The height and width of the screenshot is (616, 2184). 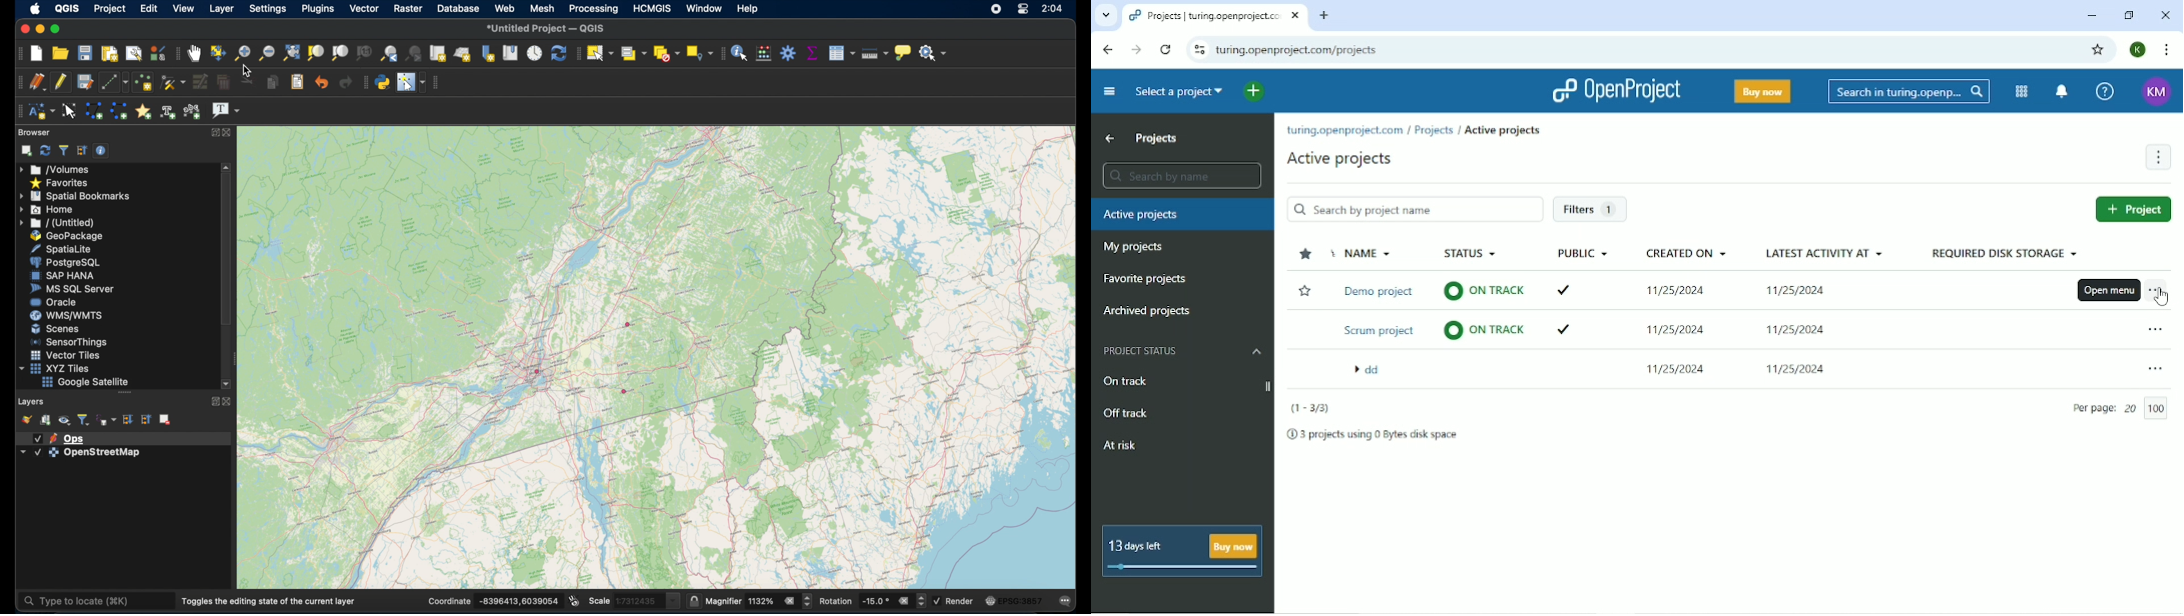 I want to click on cut features, so click(x=247, y=81).